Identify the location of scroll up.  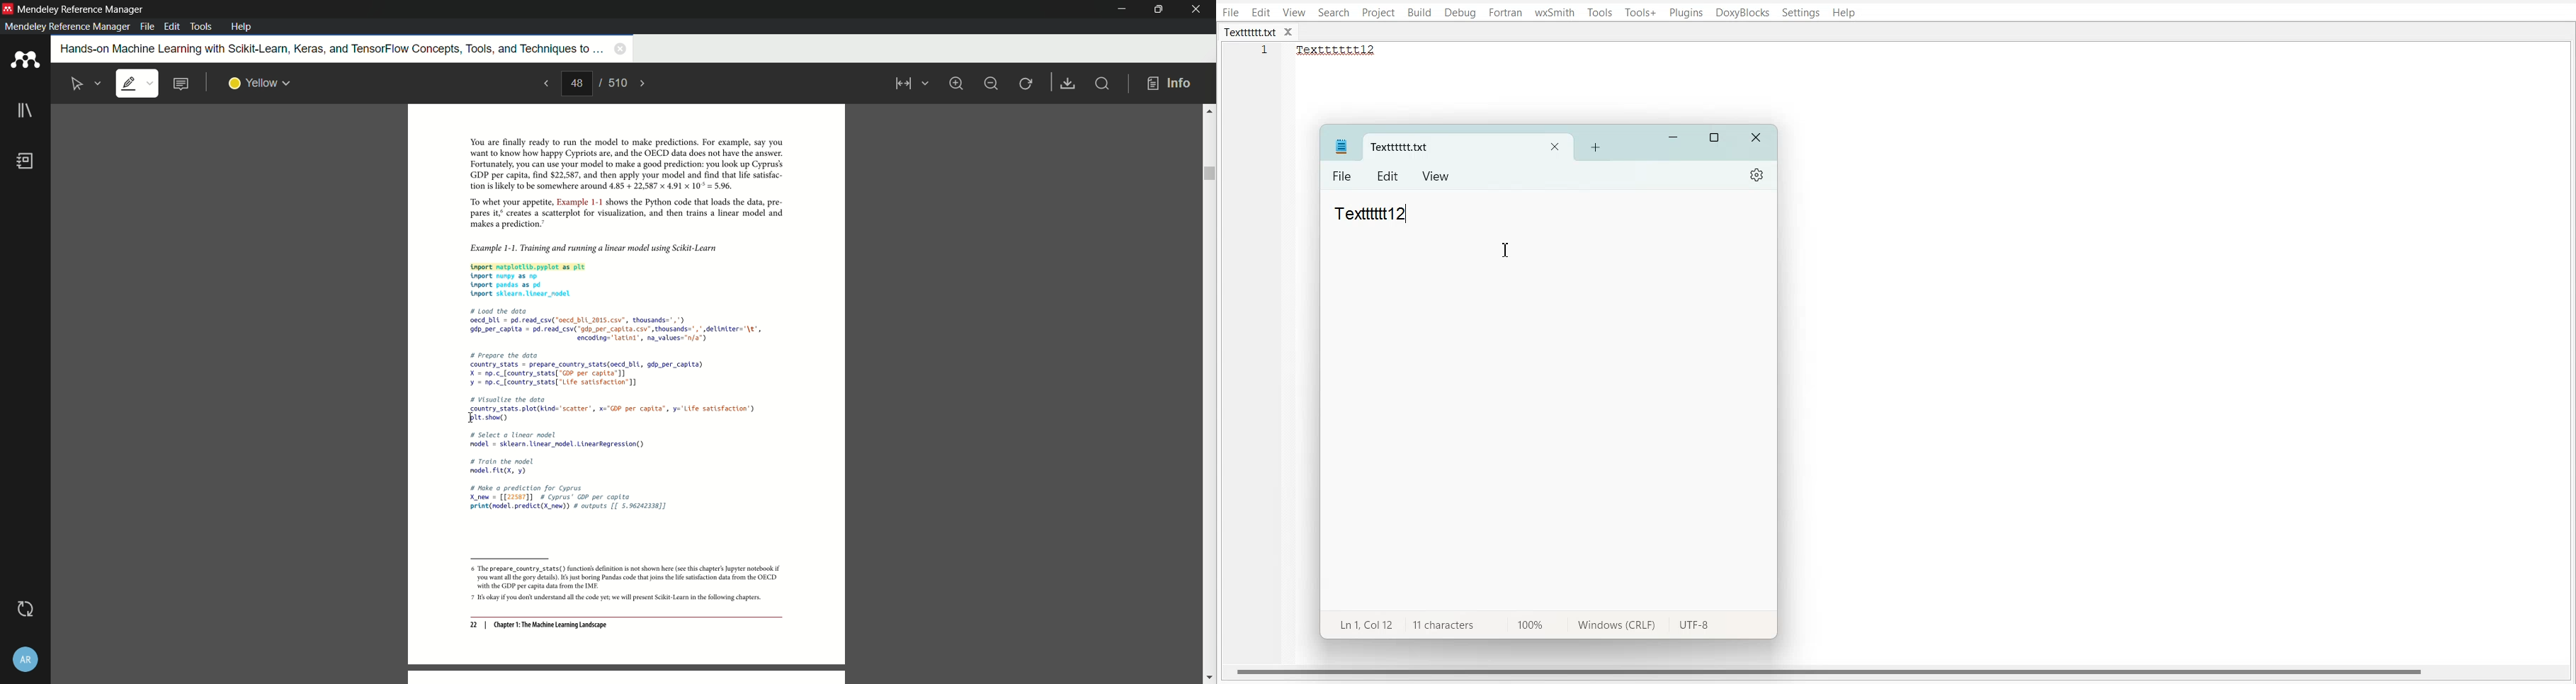
(1209, 110).